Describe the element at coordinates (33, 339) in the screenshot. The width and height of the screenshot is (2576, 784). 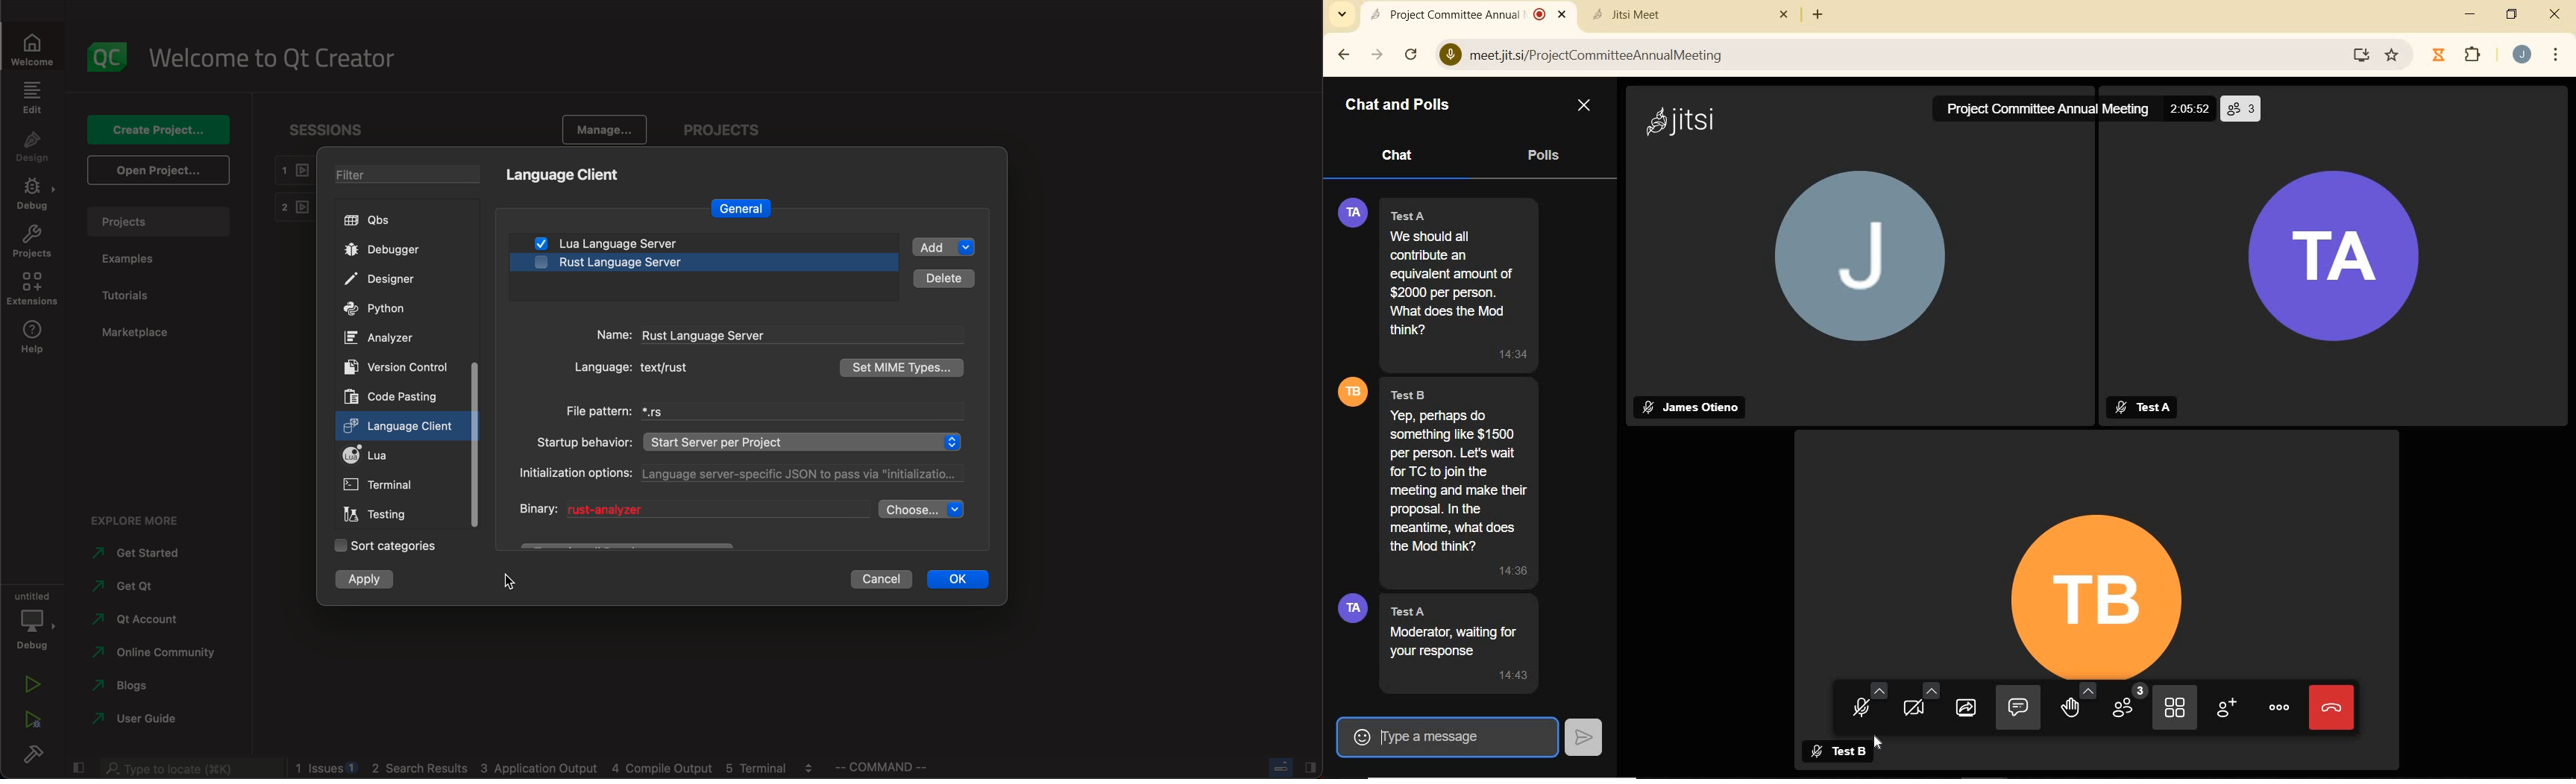
I see `help` at that location.